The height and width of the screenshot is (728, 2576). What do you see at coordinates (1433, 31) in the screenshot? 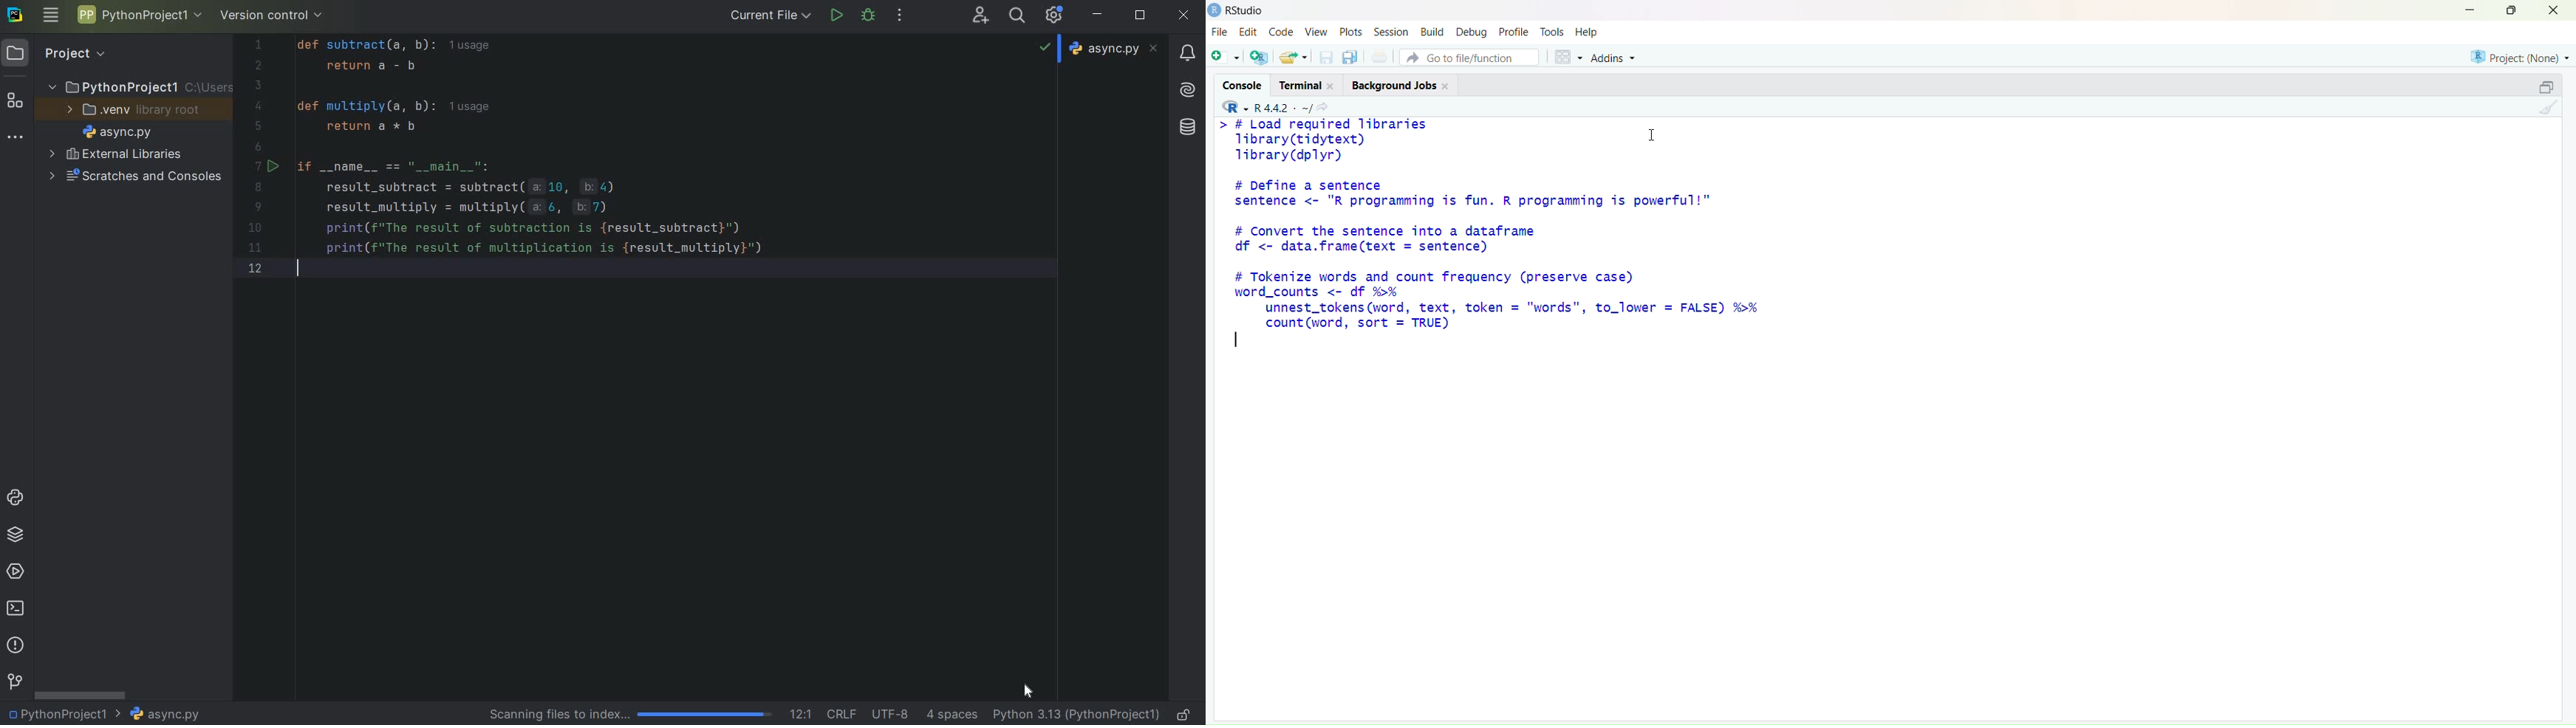
I see `build` at bounding box center [1433, 31].